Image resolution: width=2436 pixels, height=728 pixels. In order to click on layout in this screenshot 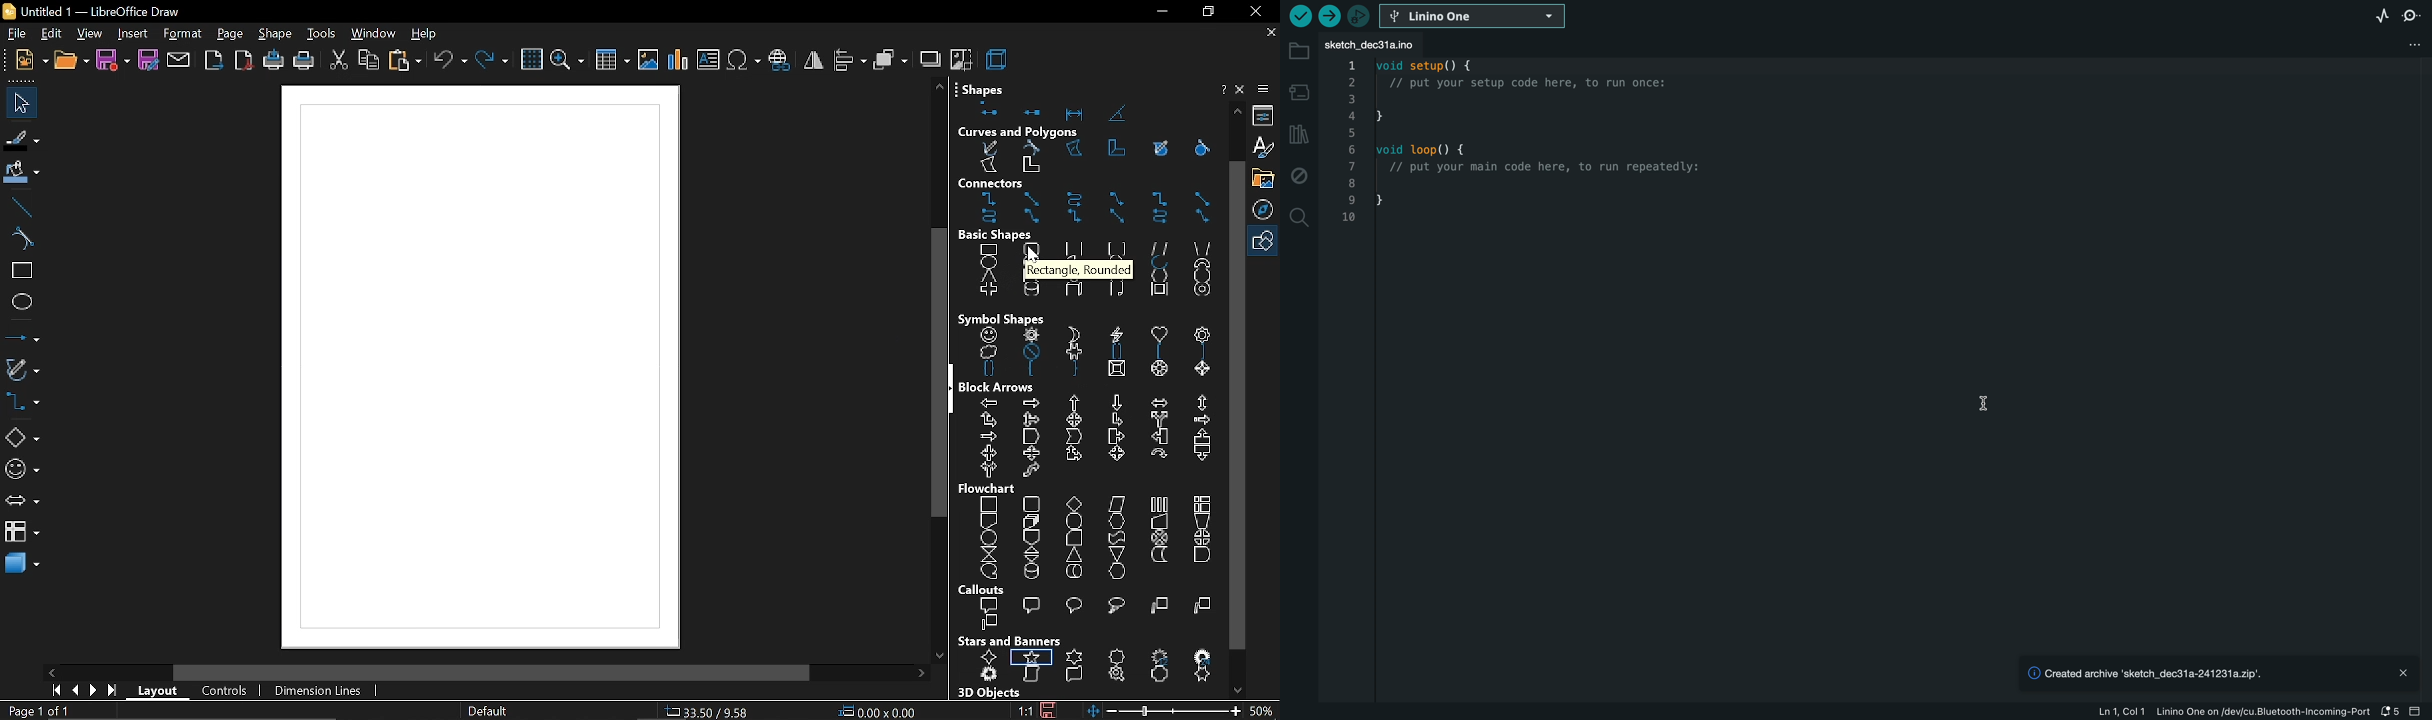, I will do `click(160, 694)`.